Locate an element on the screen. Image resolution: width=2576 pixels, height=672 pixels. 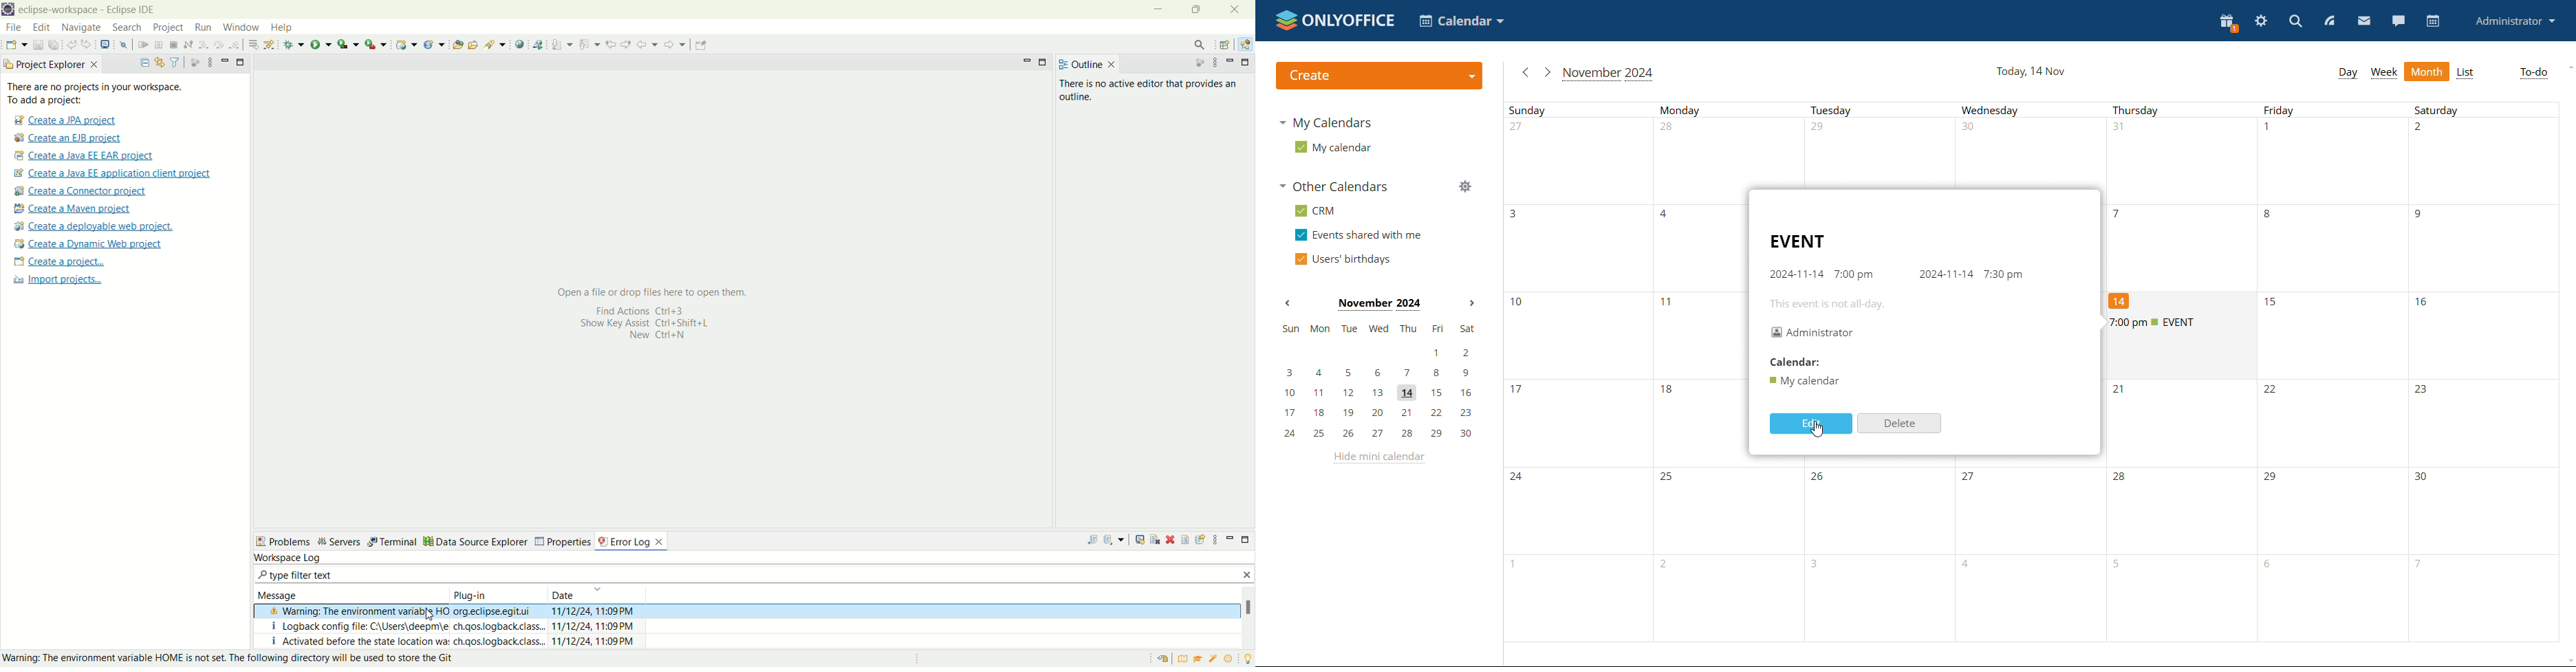
number is located at coordinates (2121, 300).